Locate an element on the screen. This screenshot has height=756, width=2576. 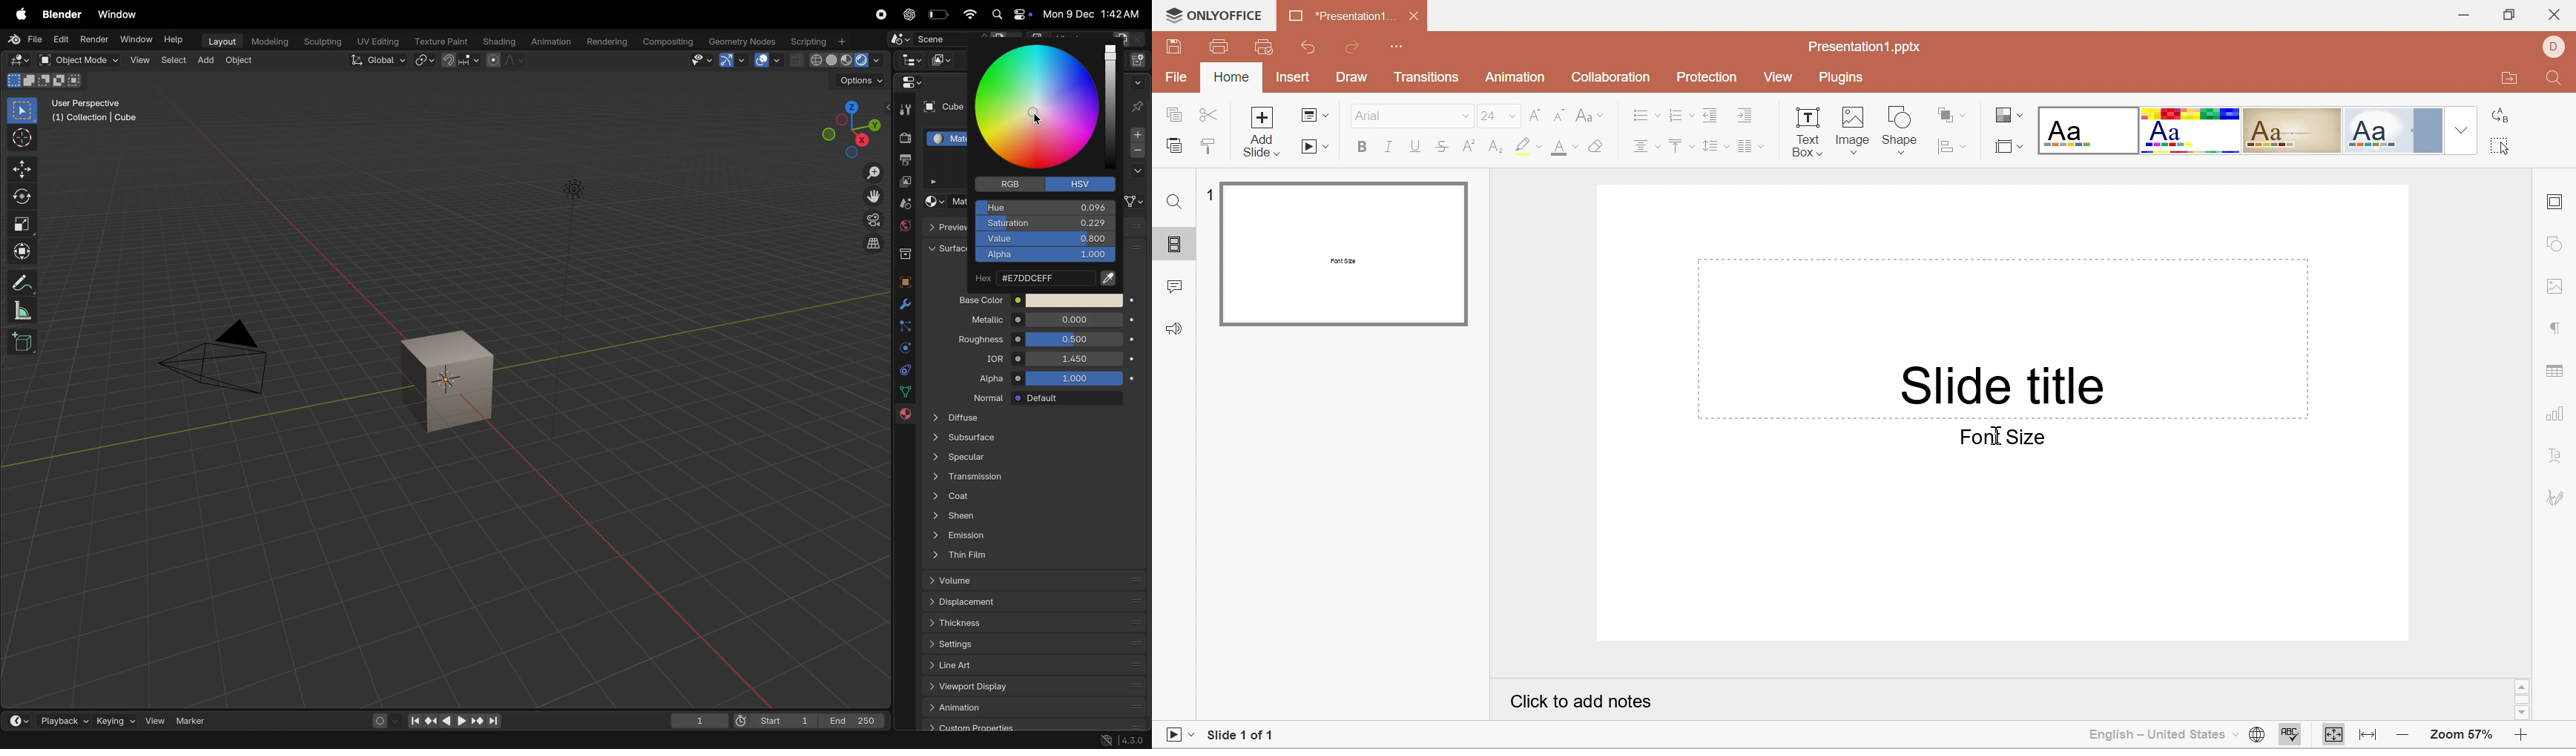
Numbering is located at coordinates (1679, 115).